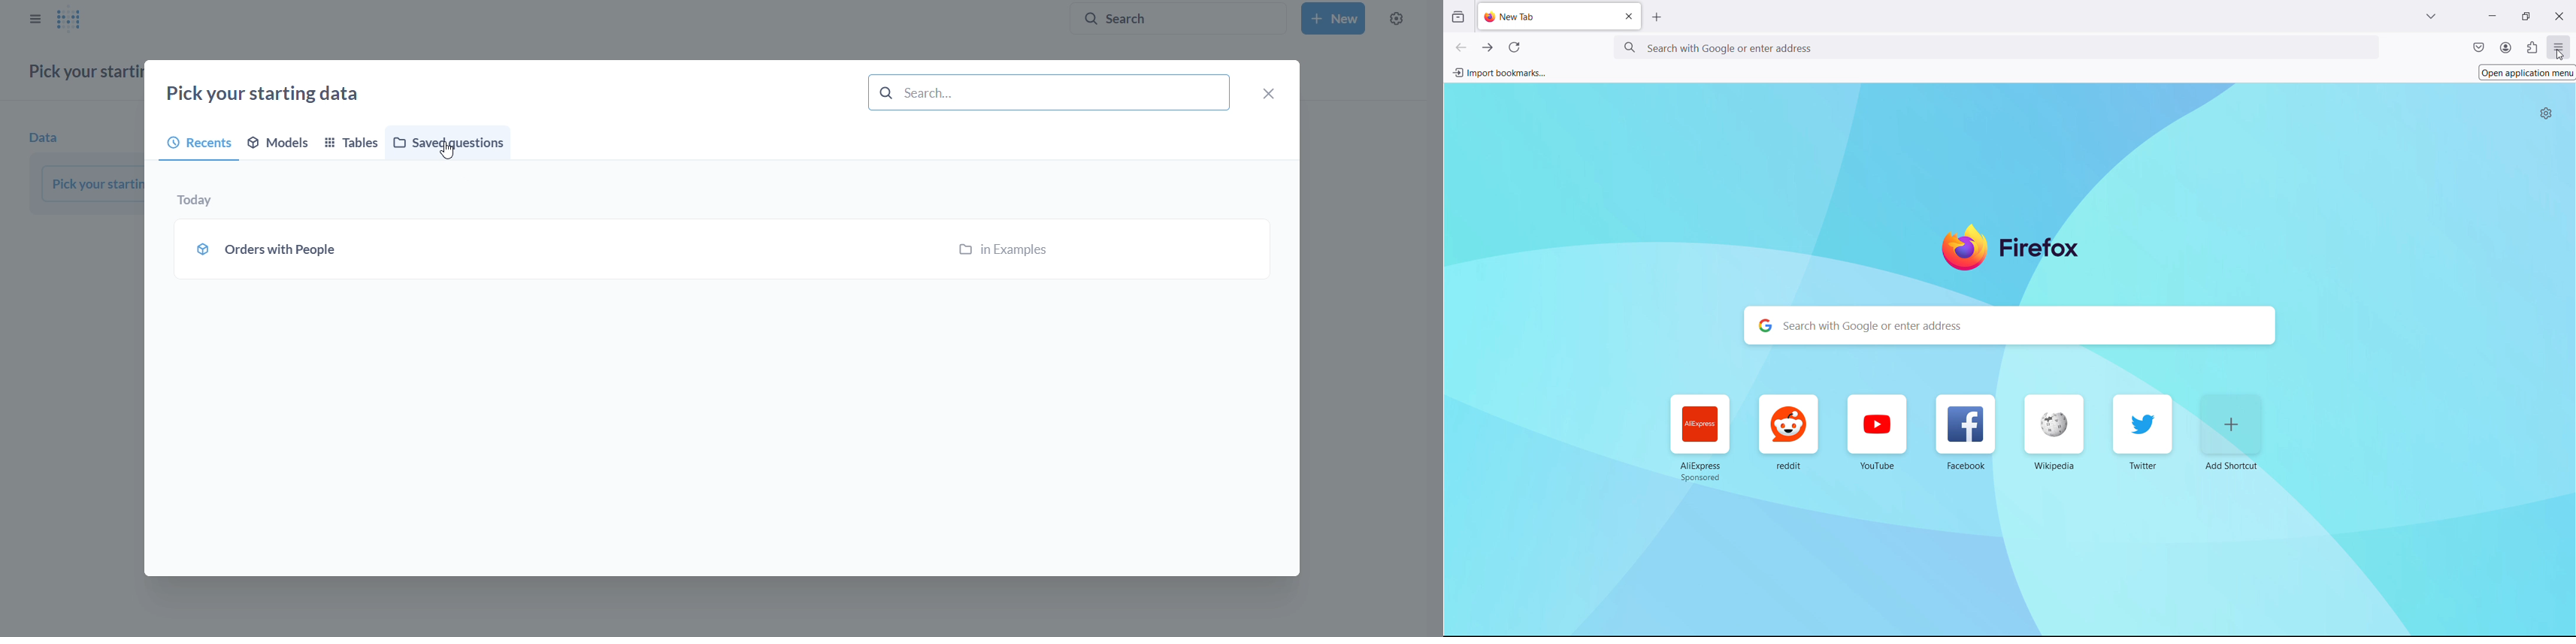  Describe the element at coordinates (1629, 17) in the screenshot. I see `close tab` at that location.